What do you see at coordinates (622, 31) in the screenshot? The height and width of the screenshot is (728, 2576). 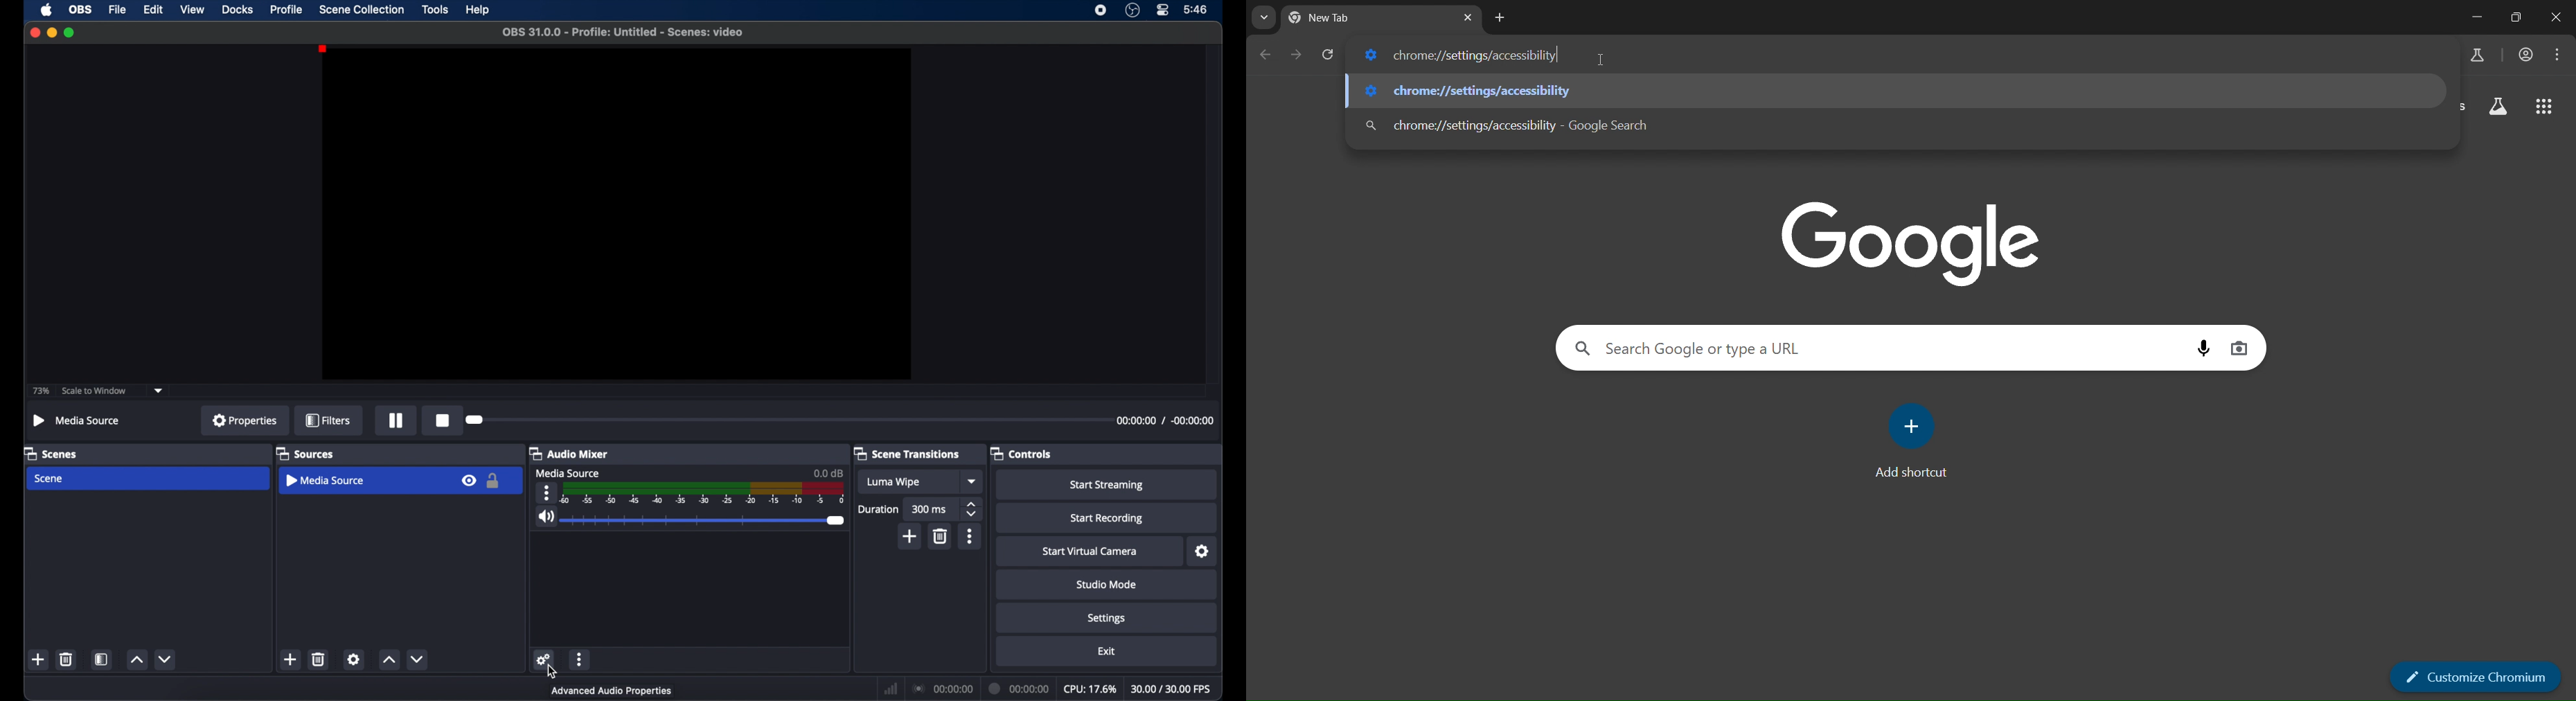 I see `filename` at bounding box center [622, 31].